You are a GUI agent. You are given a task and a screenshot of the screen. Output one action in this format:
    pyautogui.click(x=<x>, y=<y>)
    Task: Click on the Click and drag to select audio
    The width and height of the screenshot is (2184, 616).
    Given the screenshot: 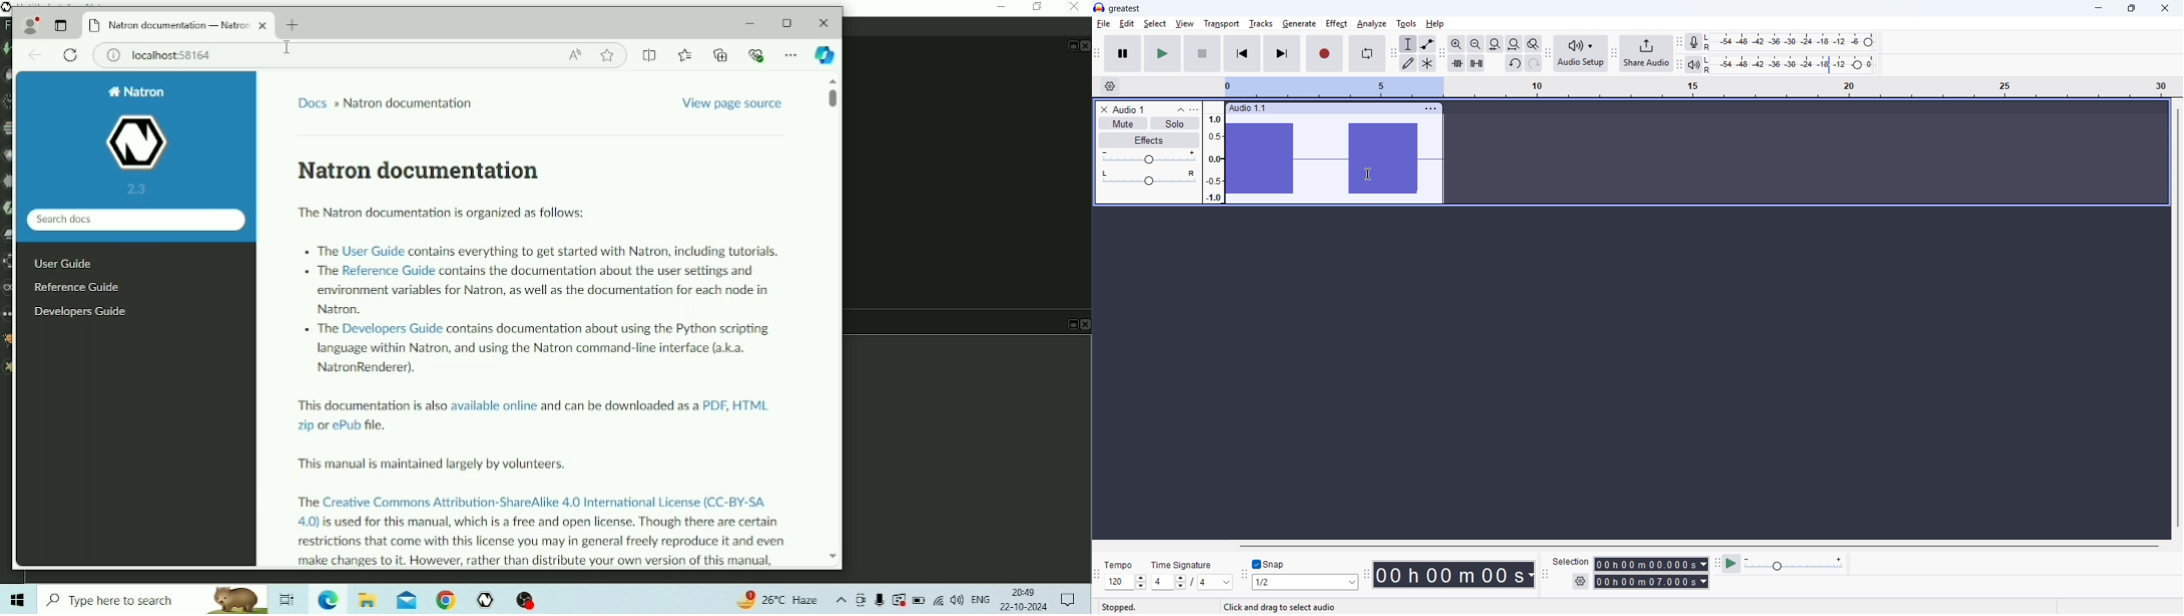 What is the action you would take?
    pyautogui.click(x=1281, y=608)
    